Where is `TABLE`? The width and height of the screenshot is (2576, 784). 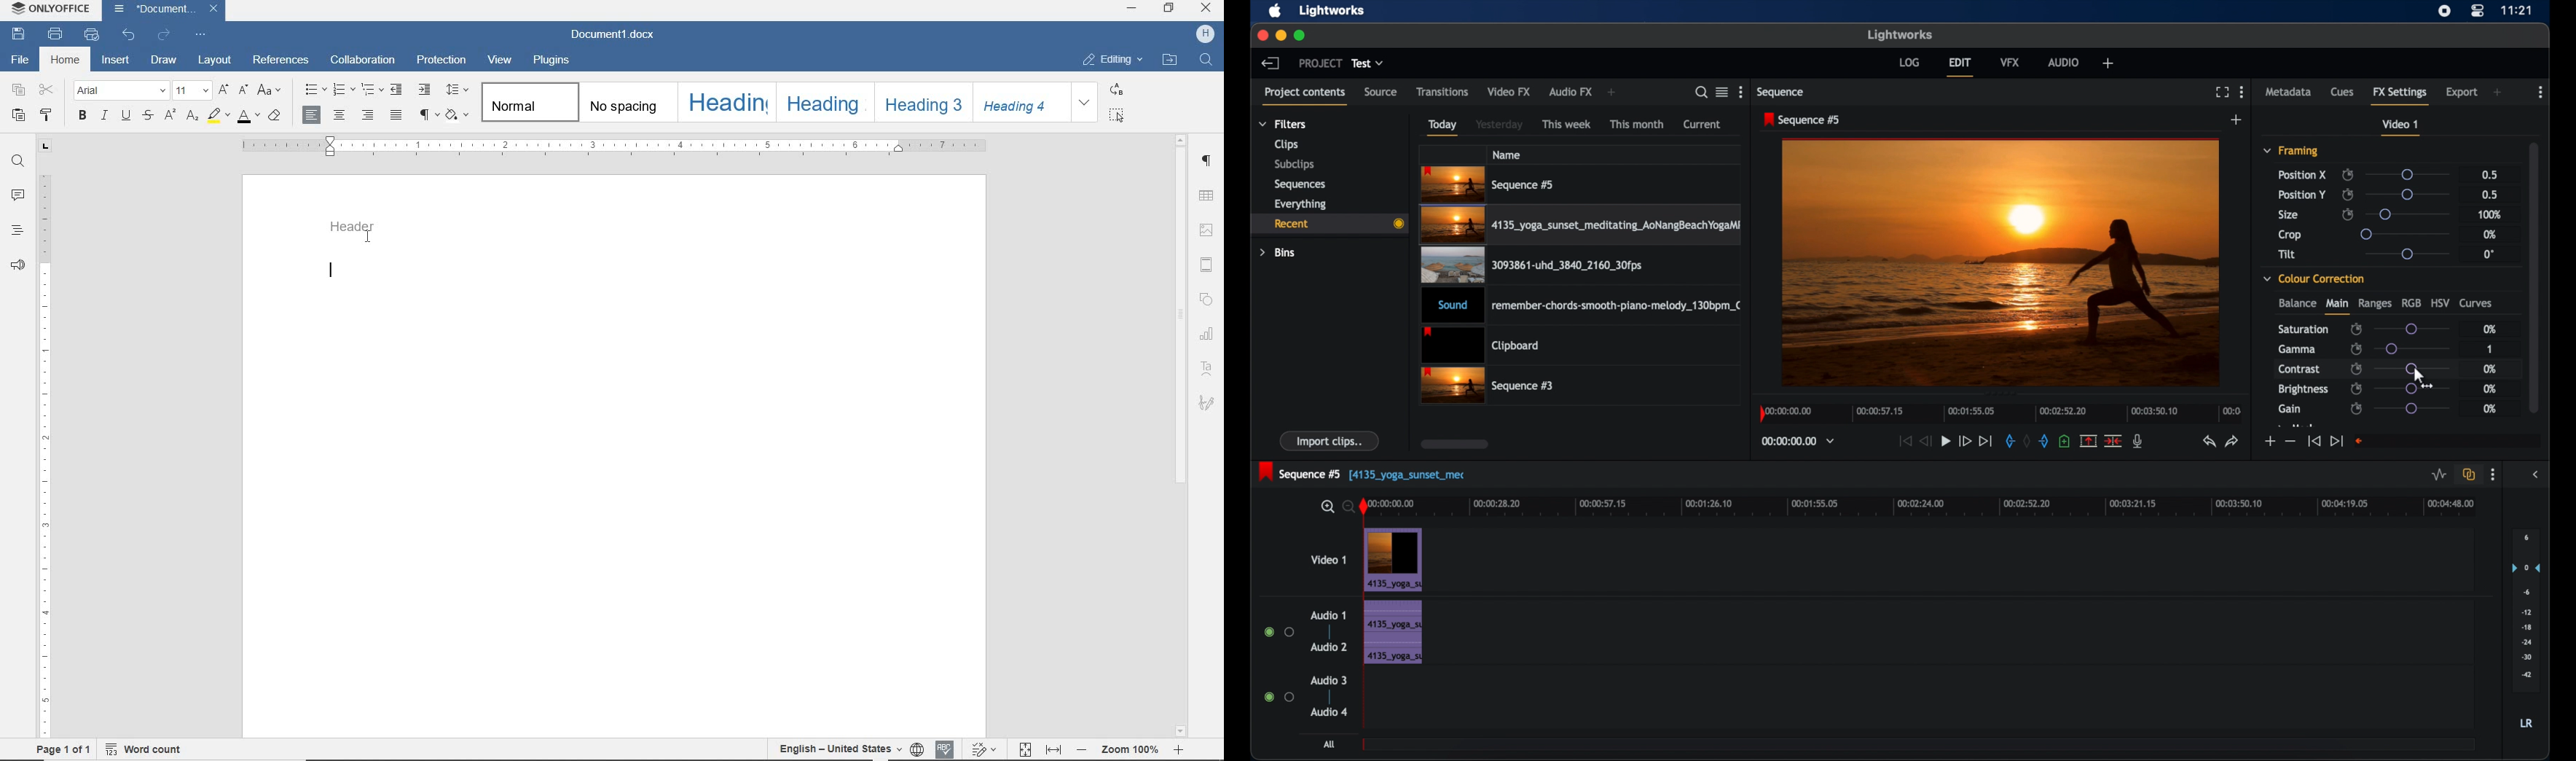
TABLE is located at coordinates (1206, 195).